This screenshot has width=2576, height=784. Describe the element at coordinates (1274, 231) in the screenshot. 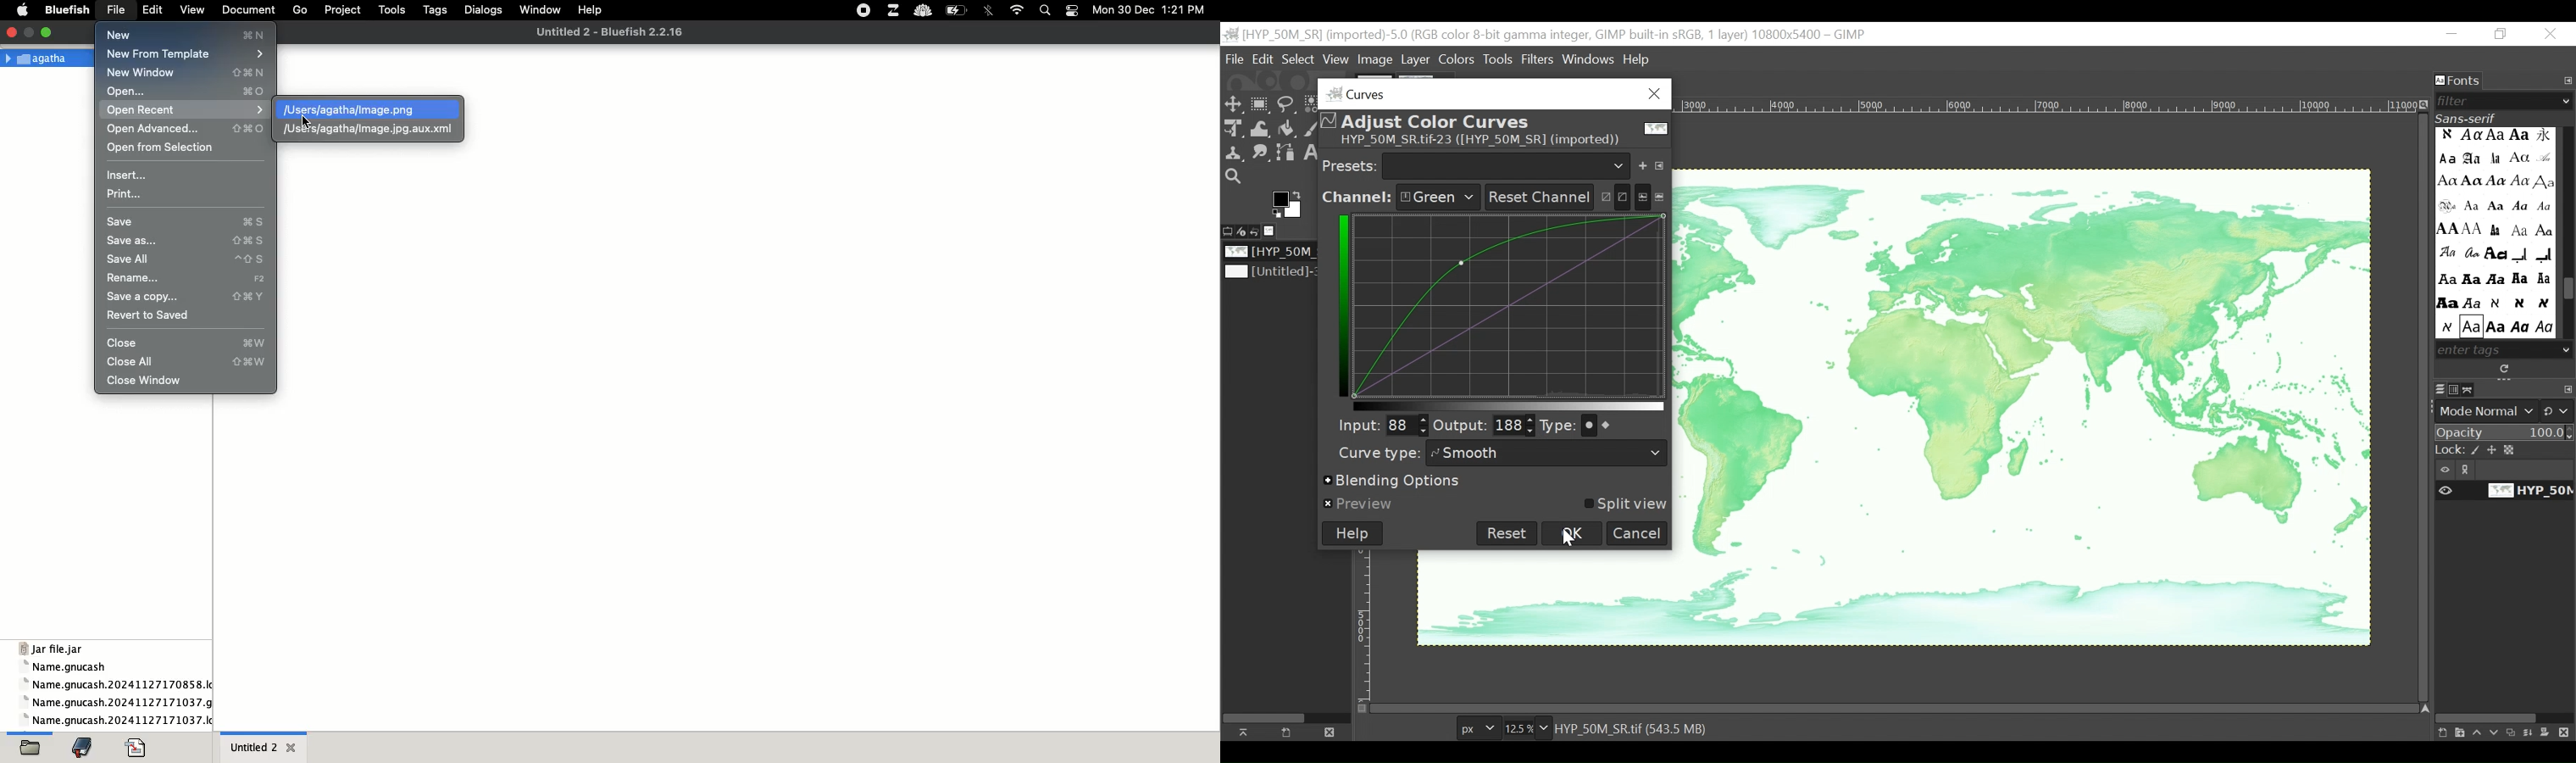

I see `Image` at that location.